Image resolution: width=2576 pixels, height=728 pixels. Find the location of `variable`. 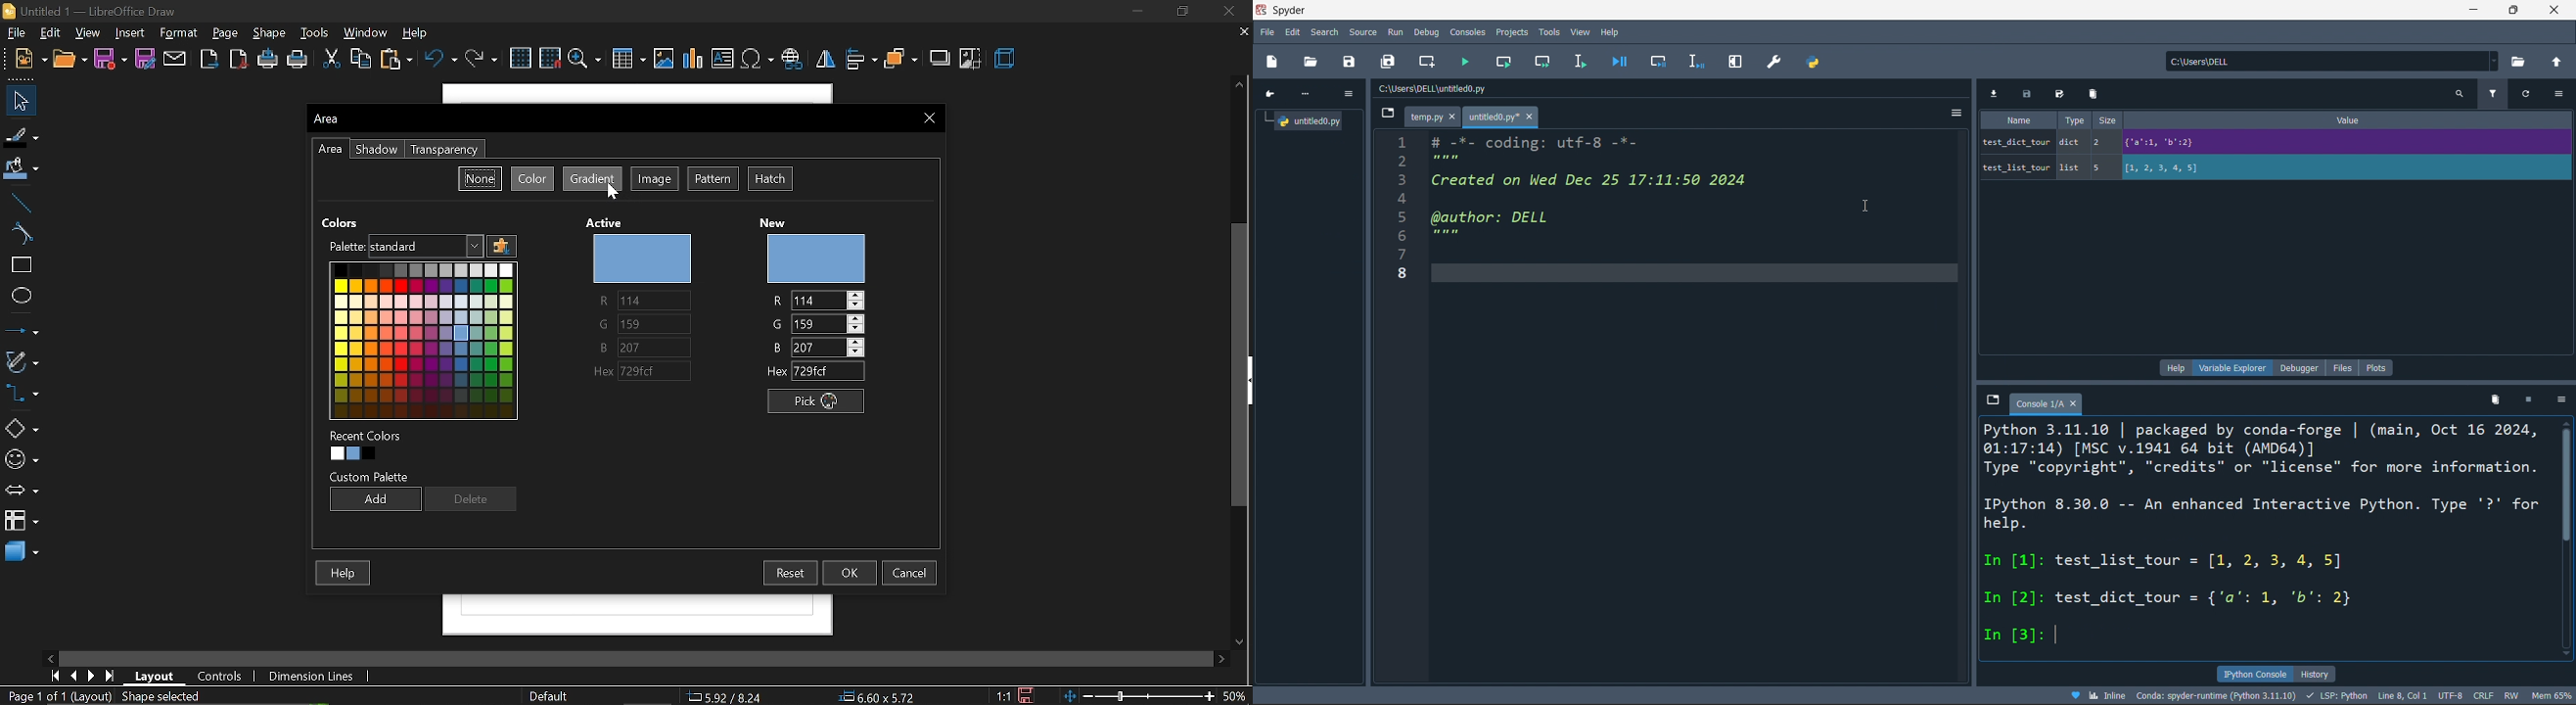

variable is located at coordinates (2015, 142).